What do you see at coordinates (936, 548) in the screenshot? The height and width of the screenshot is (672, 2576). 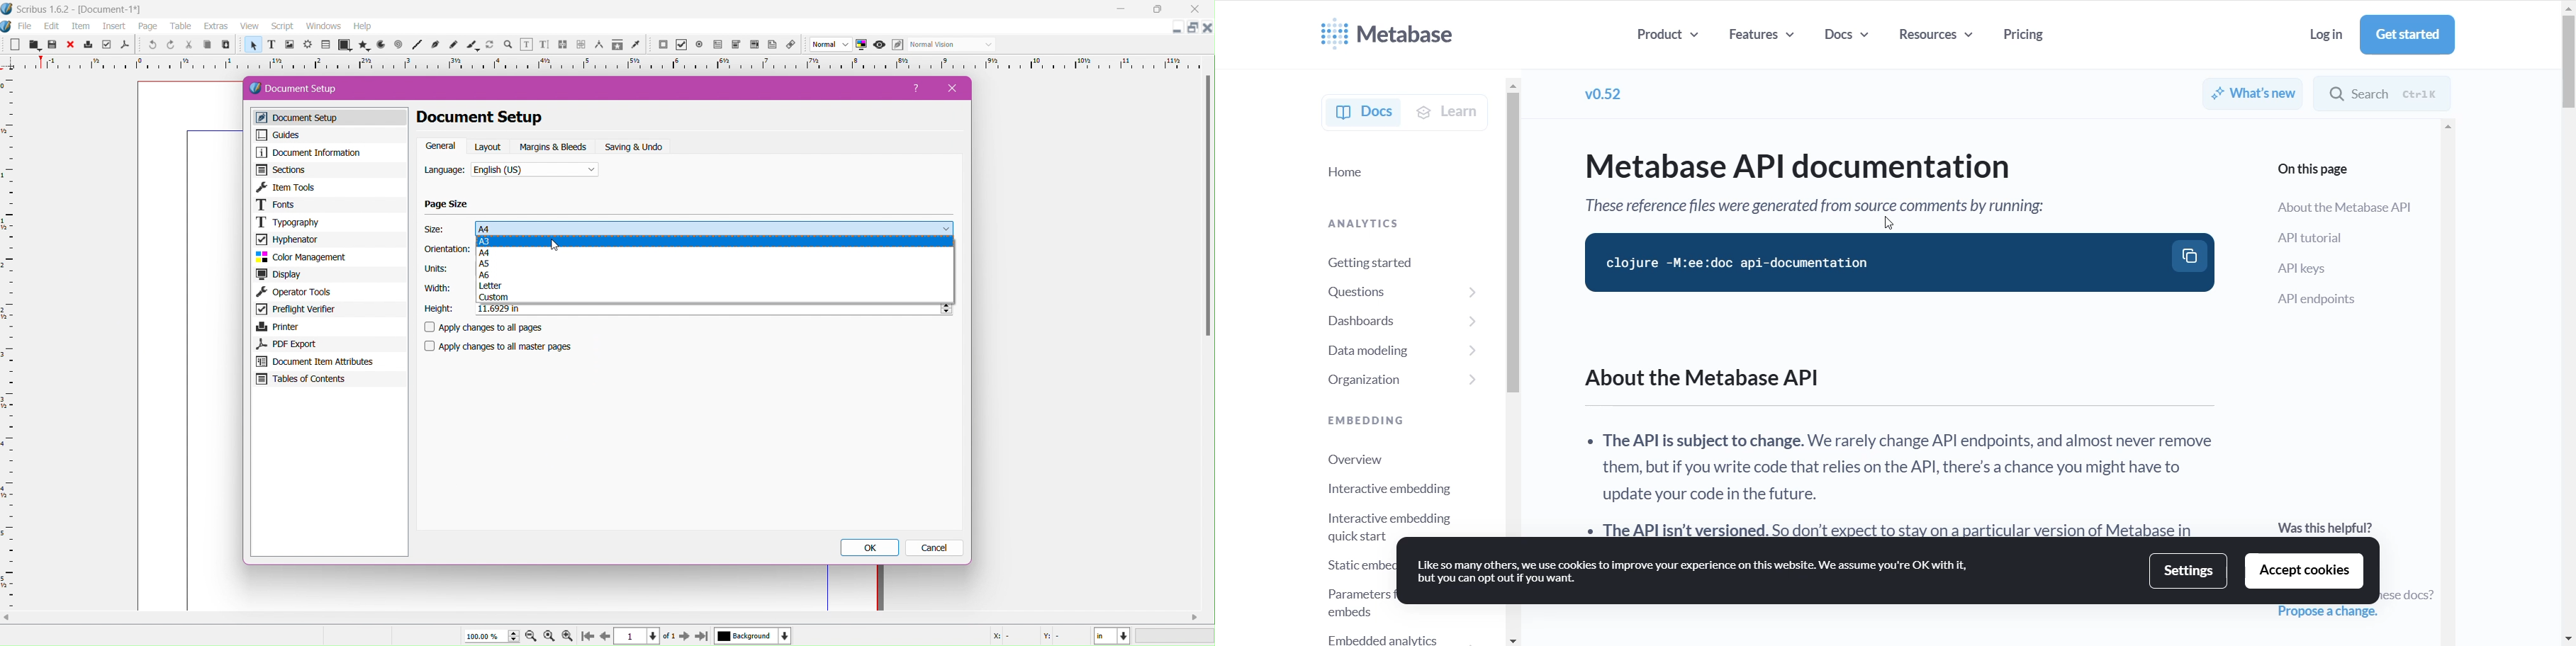 I see `Cancel` at bounding box center [936, 548].